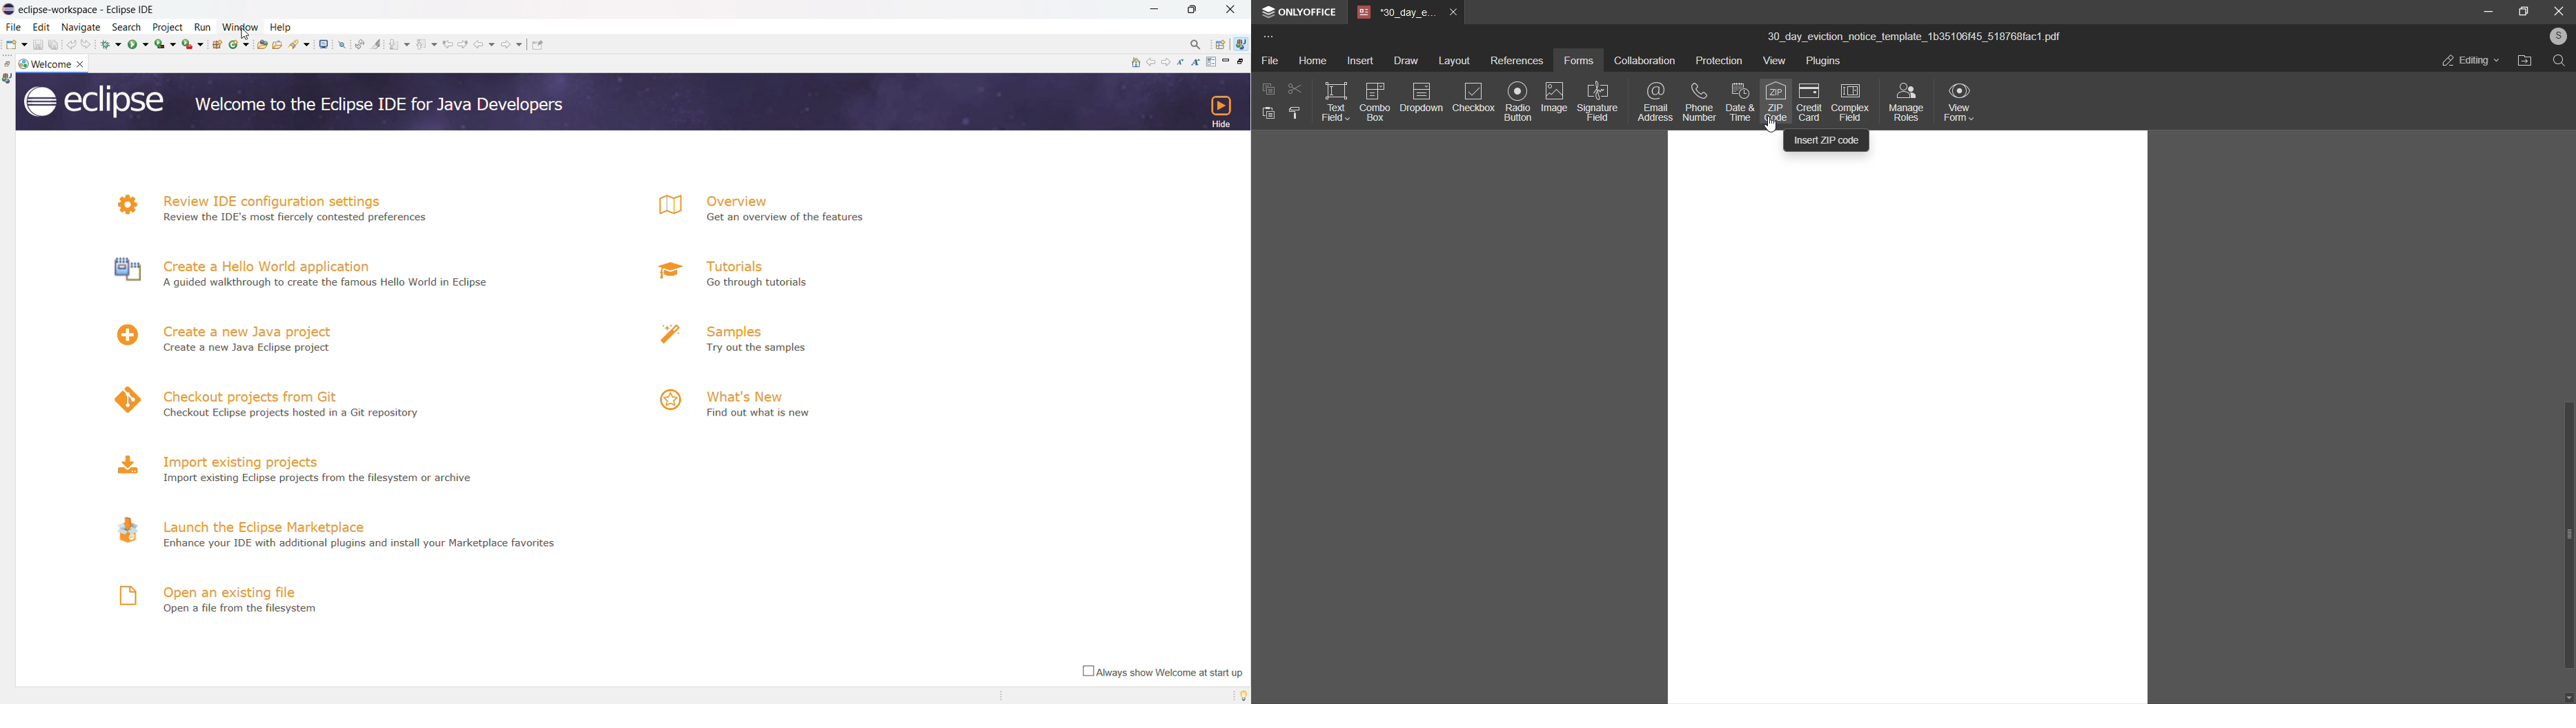 The image size is (2576, 728). Describe the element at coordinates (168, 27) in the screenshot. I see `project` at that location.